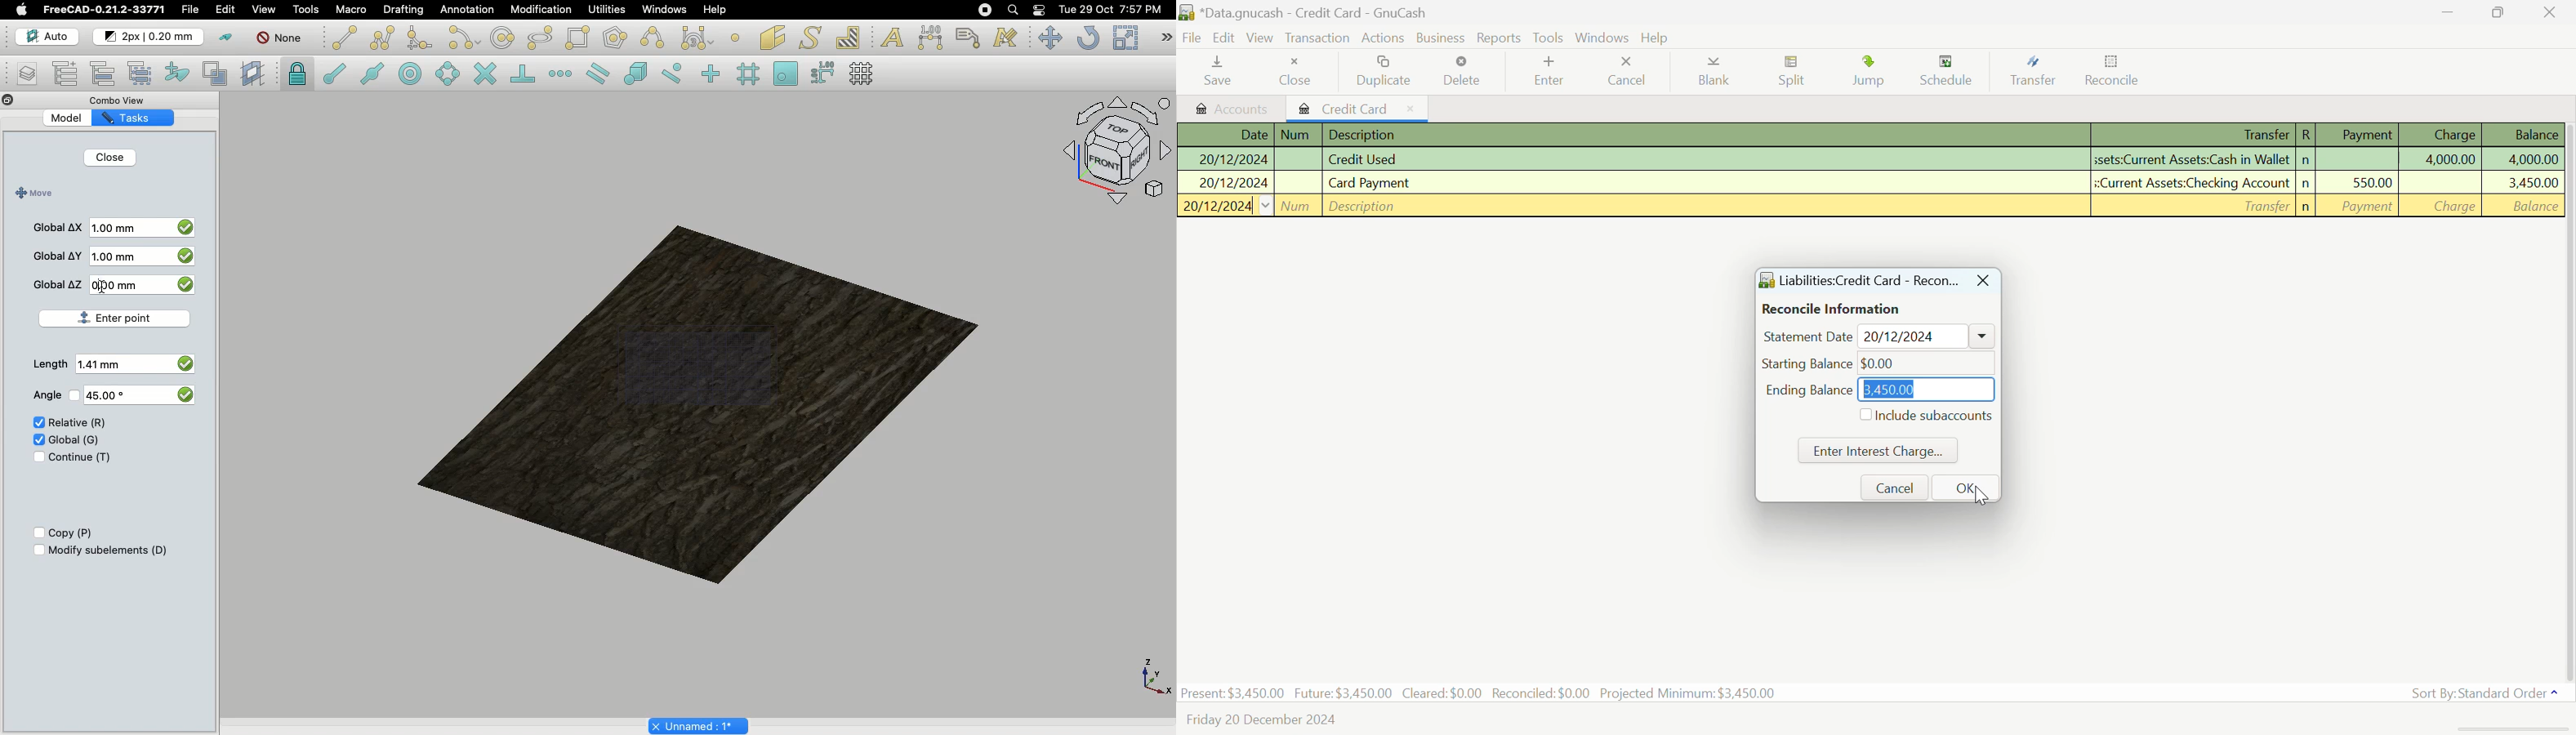 This screenshot has height=756, width=2576. What do you see at coordinates (2488, 693) in the screenshot?
I see `Sort By: Standard Order` at bounding box center [2488, 693].